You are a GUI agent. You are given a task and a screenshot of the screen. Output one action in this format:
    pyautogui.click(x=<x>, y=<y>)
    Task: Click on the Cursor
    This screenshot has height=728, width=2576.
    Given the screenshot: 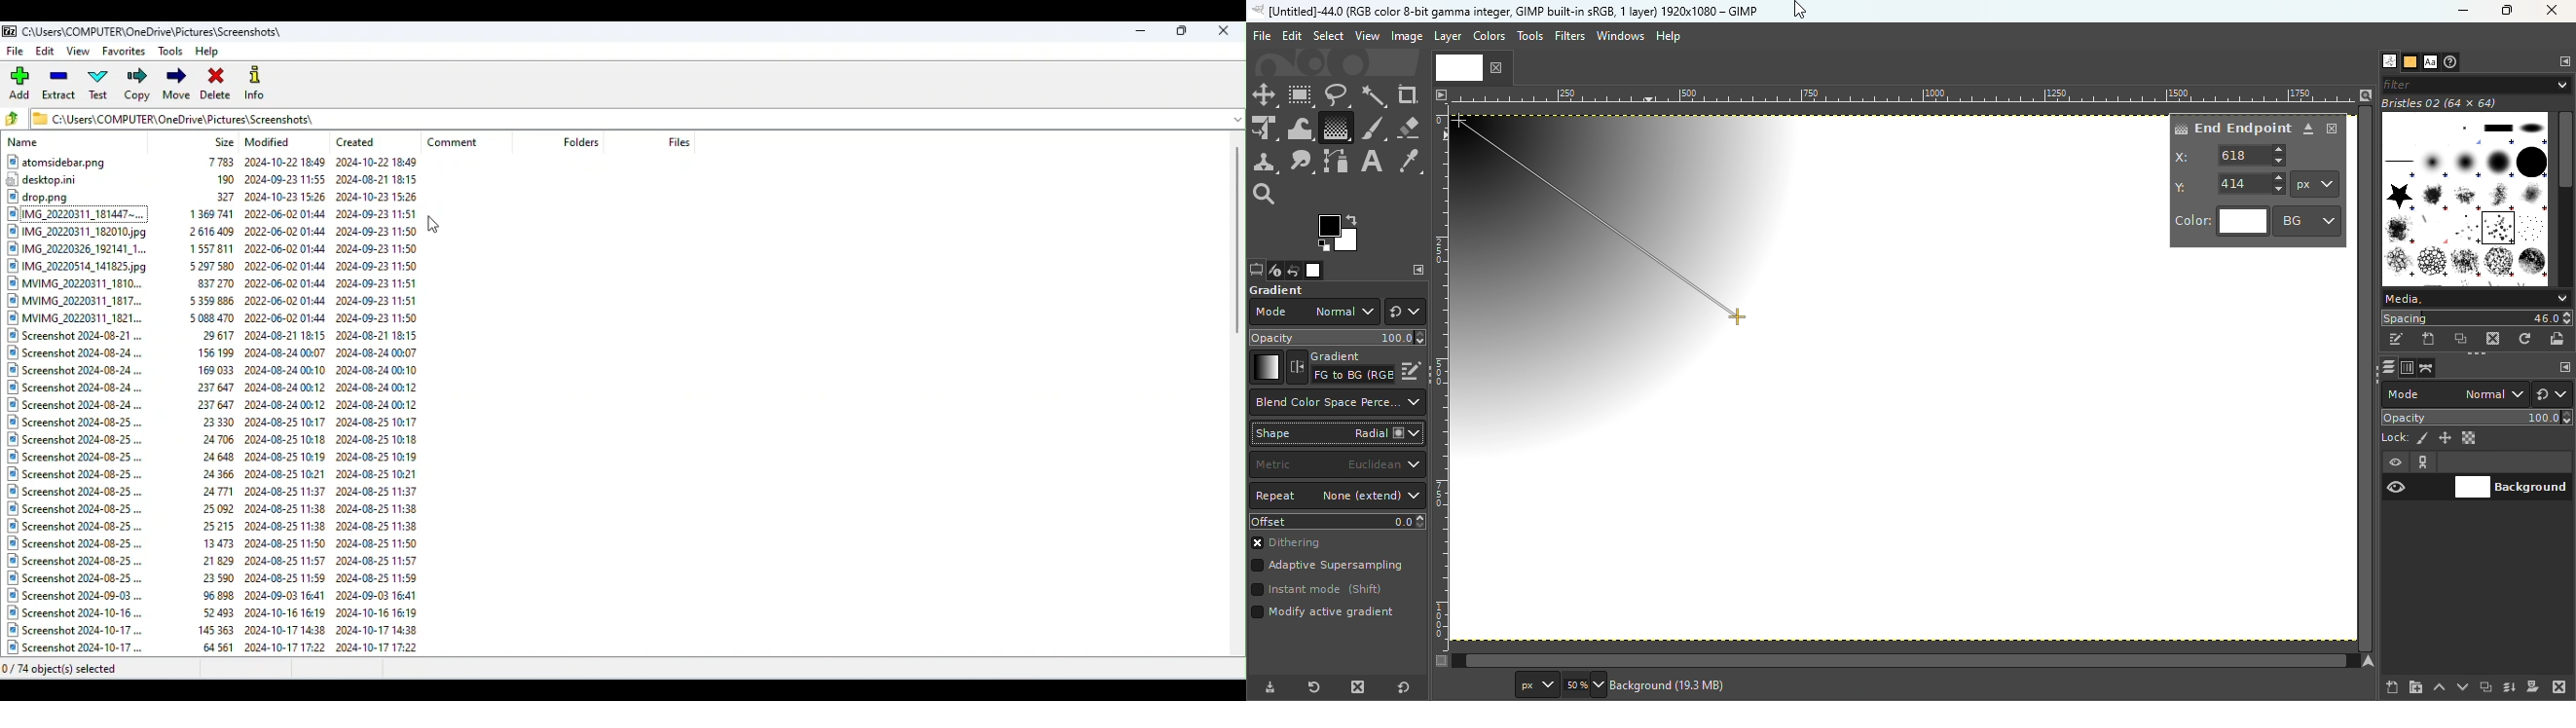 What is the action you would take?
    pyautogui.click(x=437, y=231)
    